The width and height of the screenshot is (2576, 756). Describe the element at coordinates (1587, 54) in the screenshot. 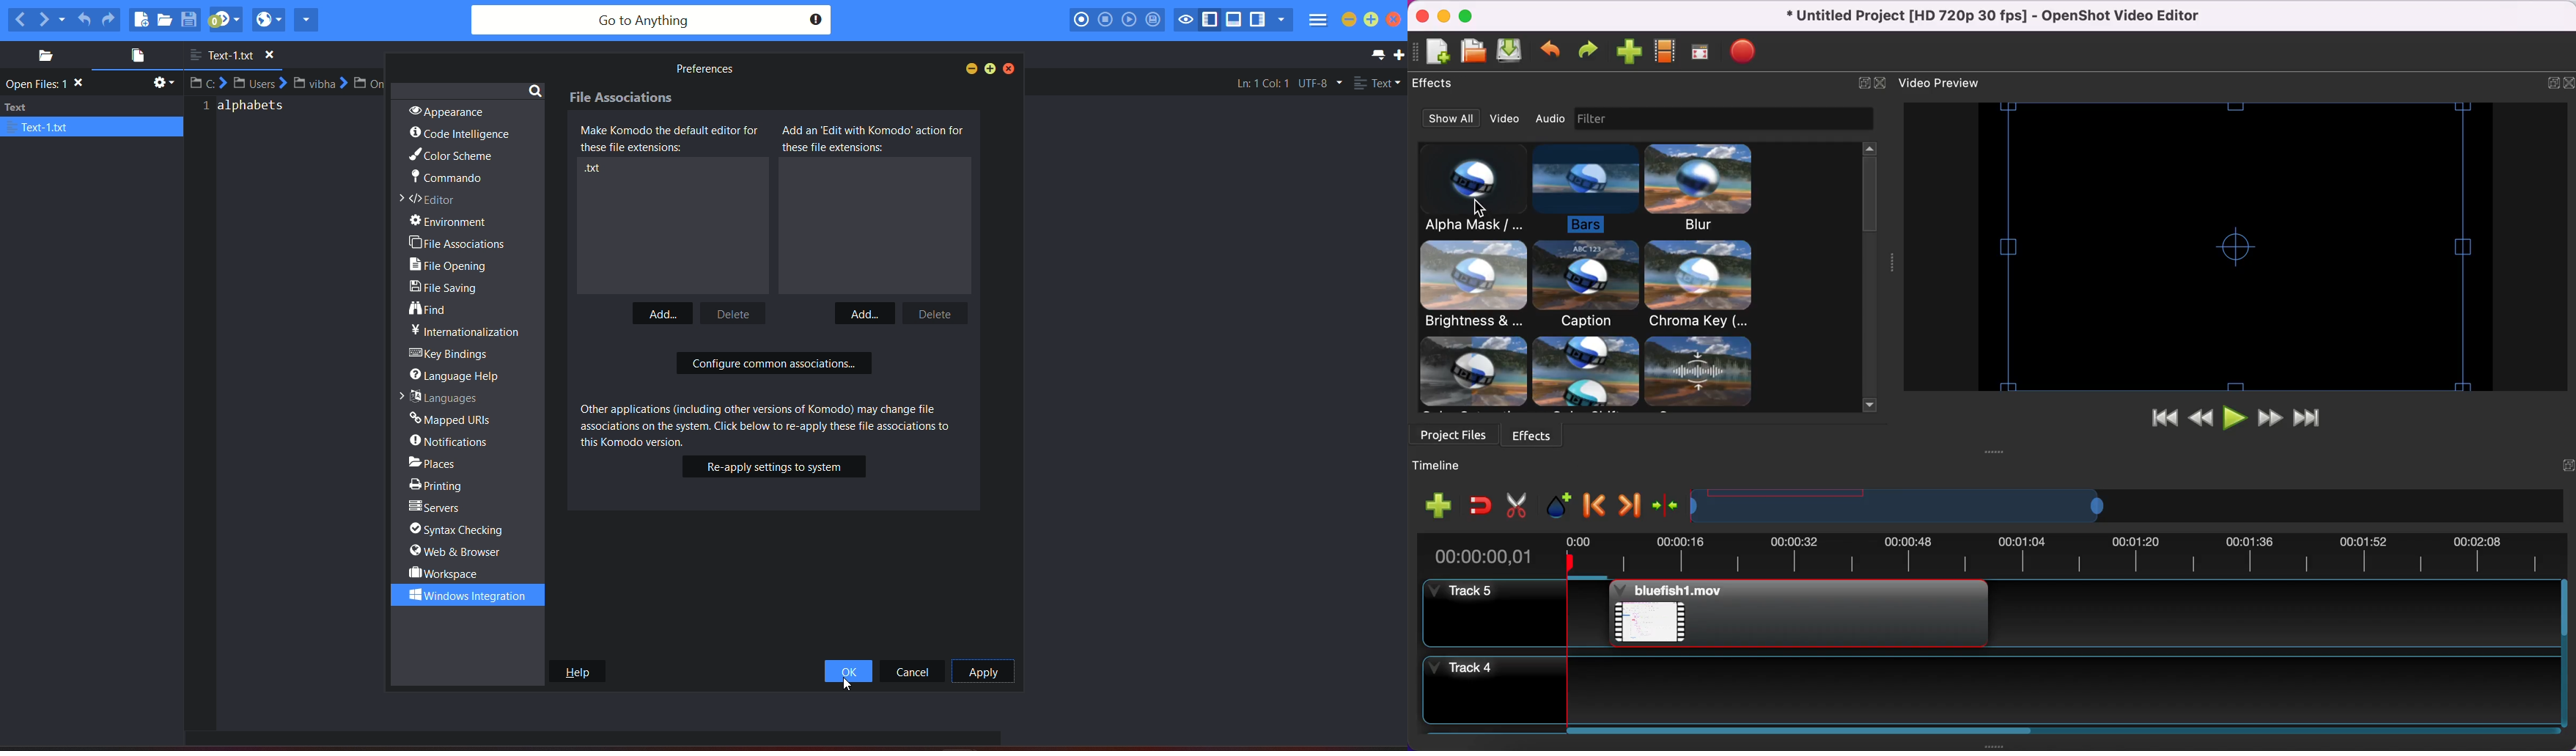

I see `redo` at that location.